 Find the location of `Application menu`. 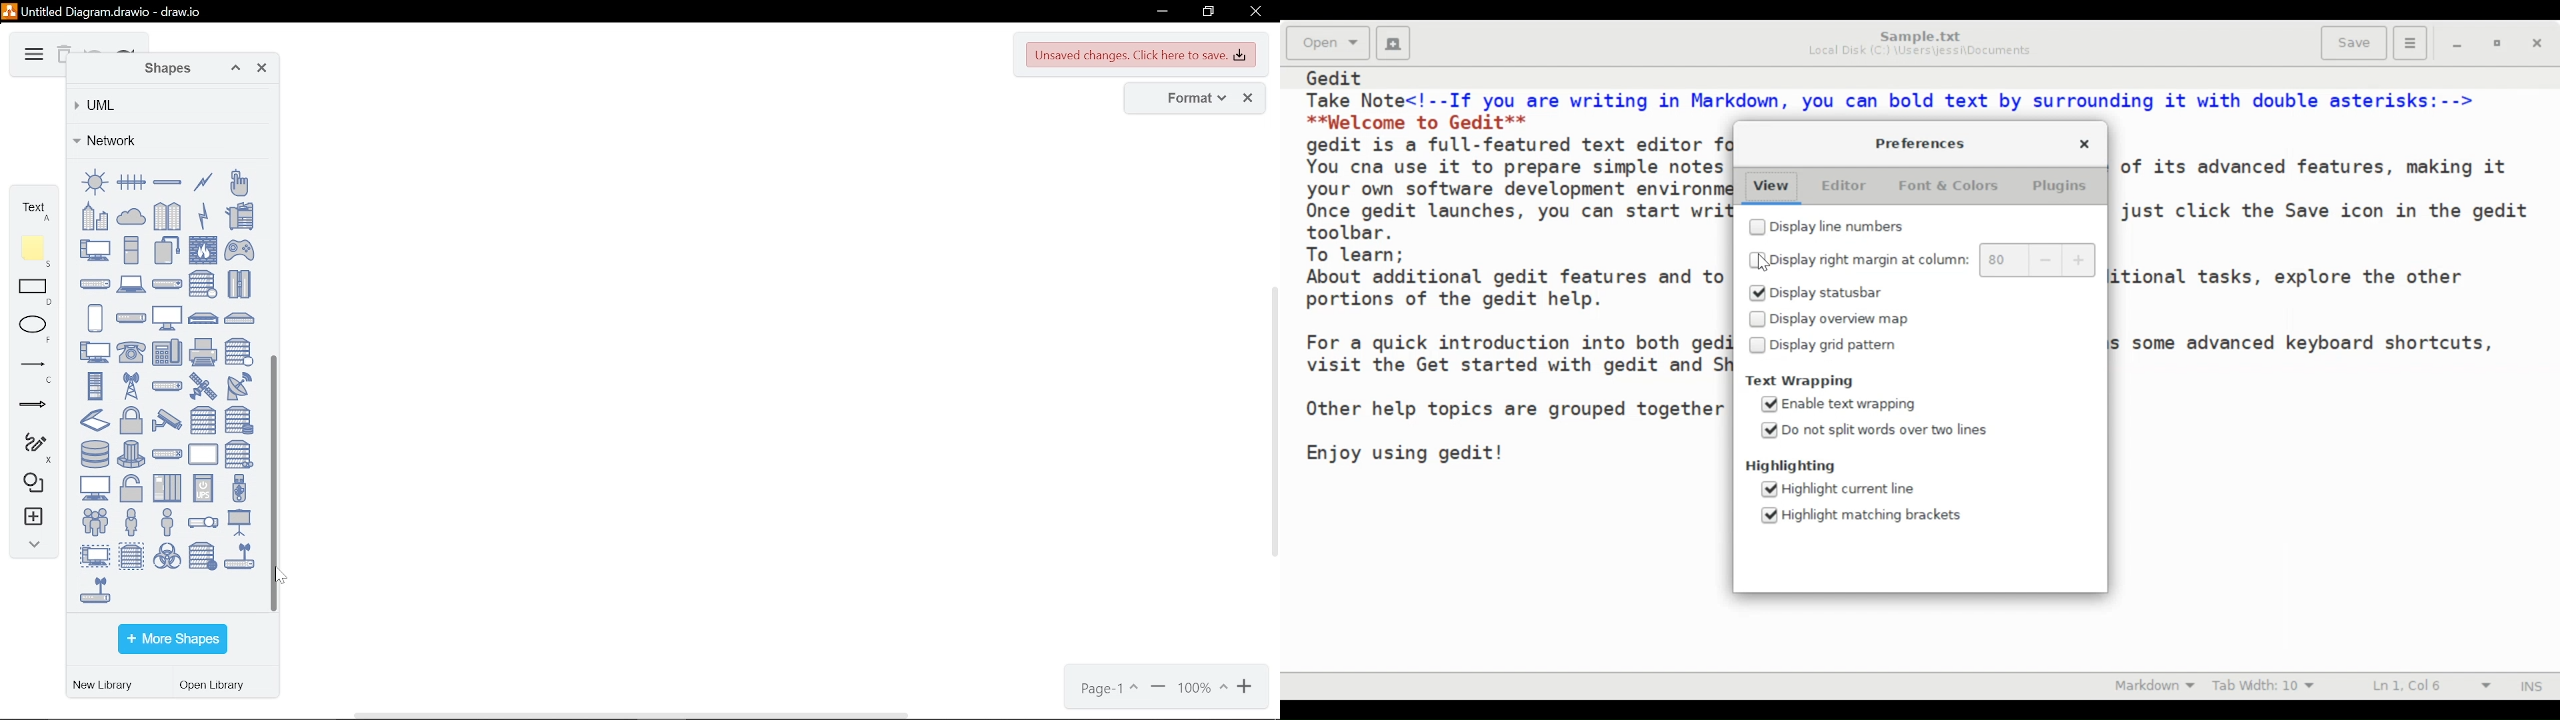

Application menu is located at coordinates (2411, 43).